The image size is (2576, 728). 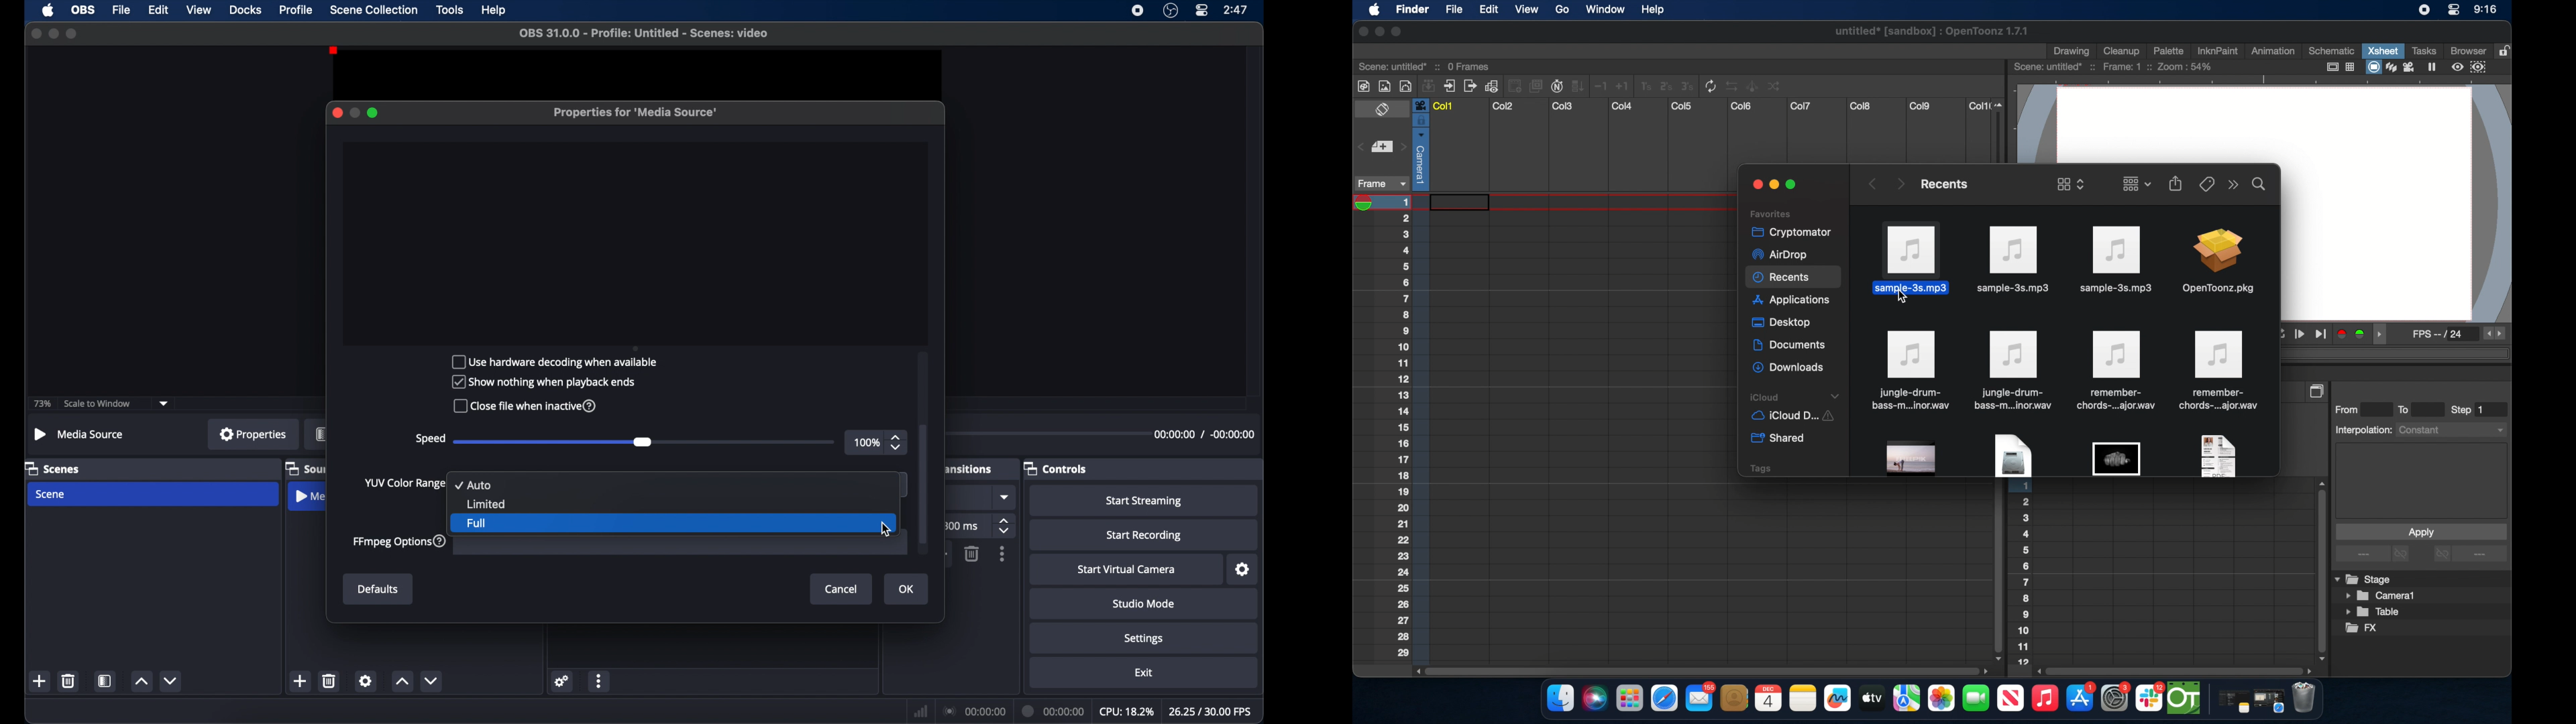 What do you see at coordinates (43, 404) in the screenshot?
I see `73%` at bounding box center [43, 404].